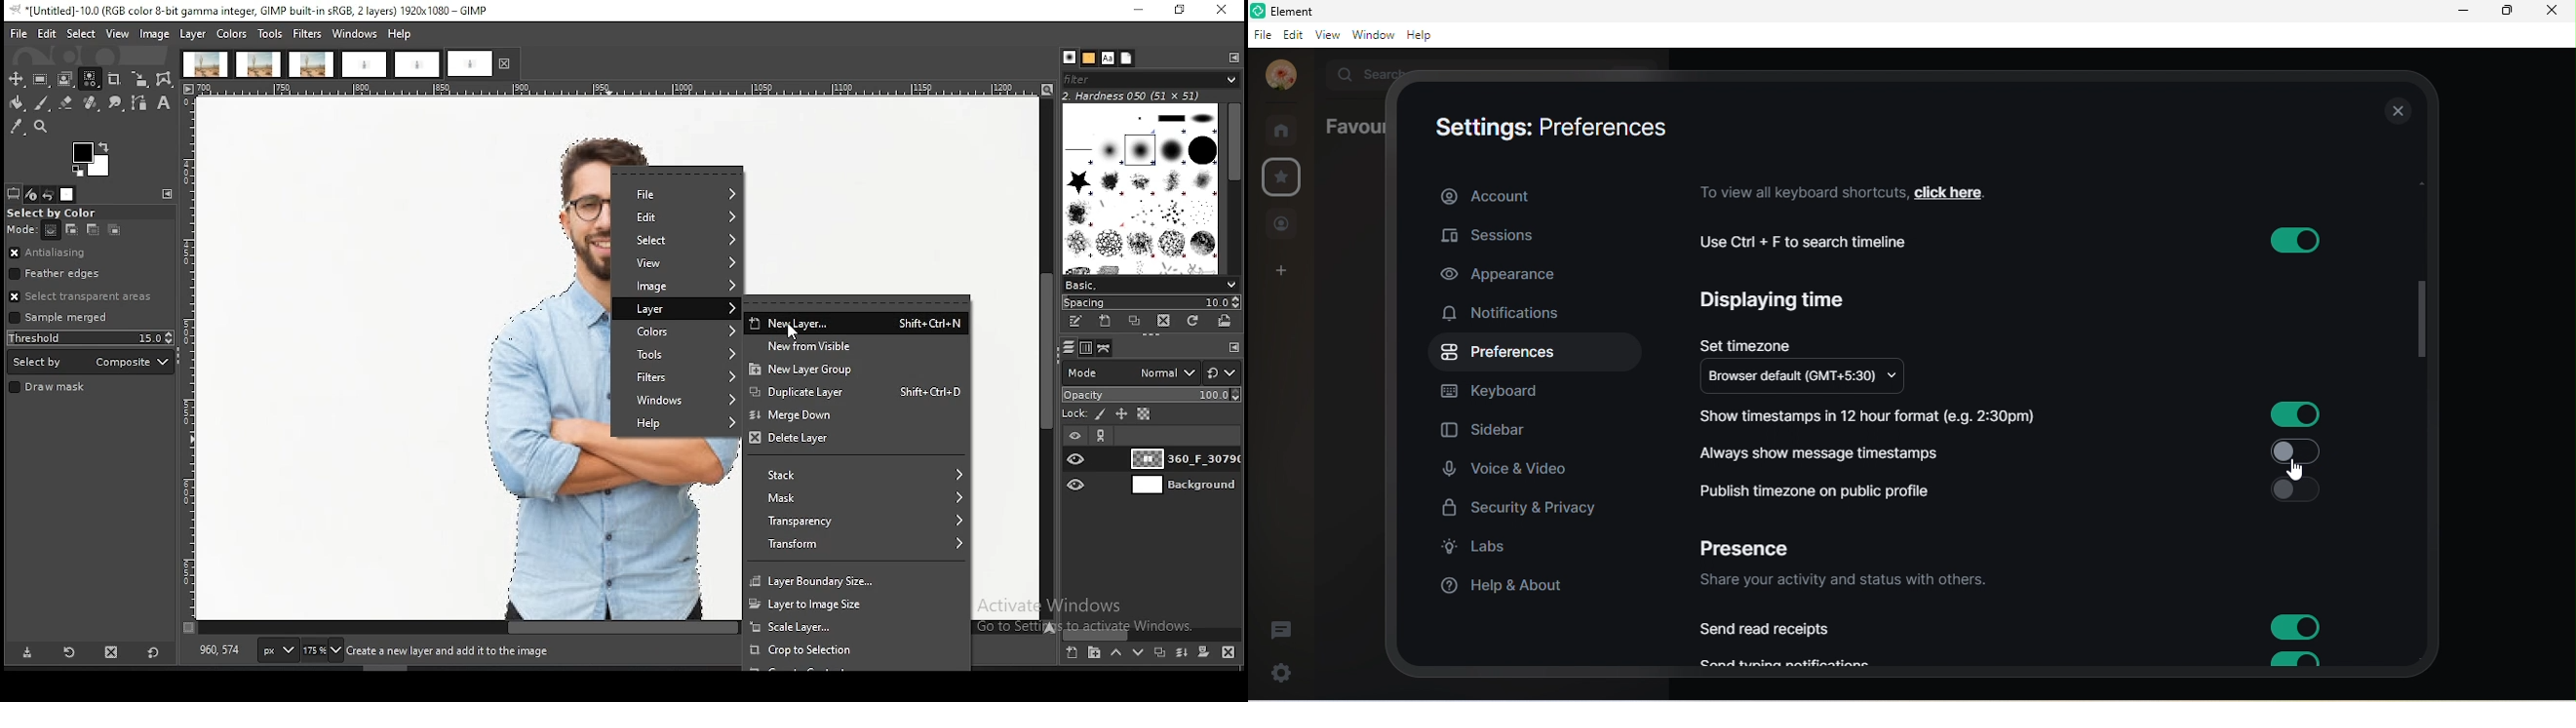 The image size is (2576, 728). I want to click on maximize, so click(2505, 13).